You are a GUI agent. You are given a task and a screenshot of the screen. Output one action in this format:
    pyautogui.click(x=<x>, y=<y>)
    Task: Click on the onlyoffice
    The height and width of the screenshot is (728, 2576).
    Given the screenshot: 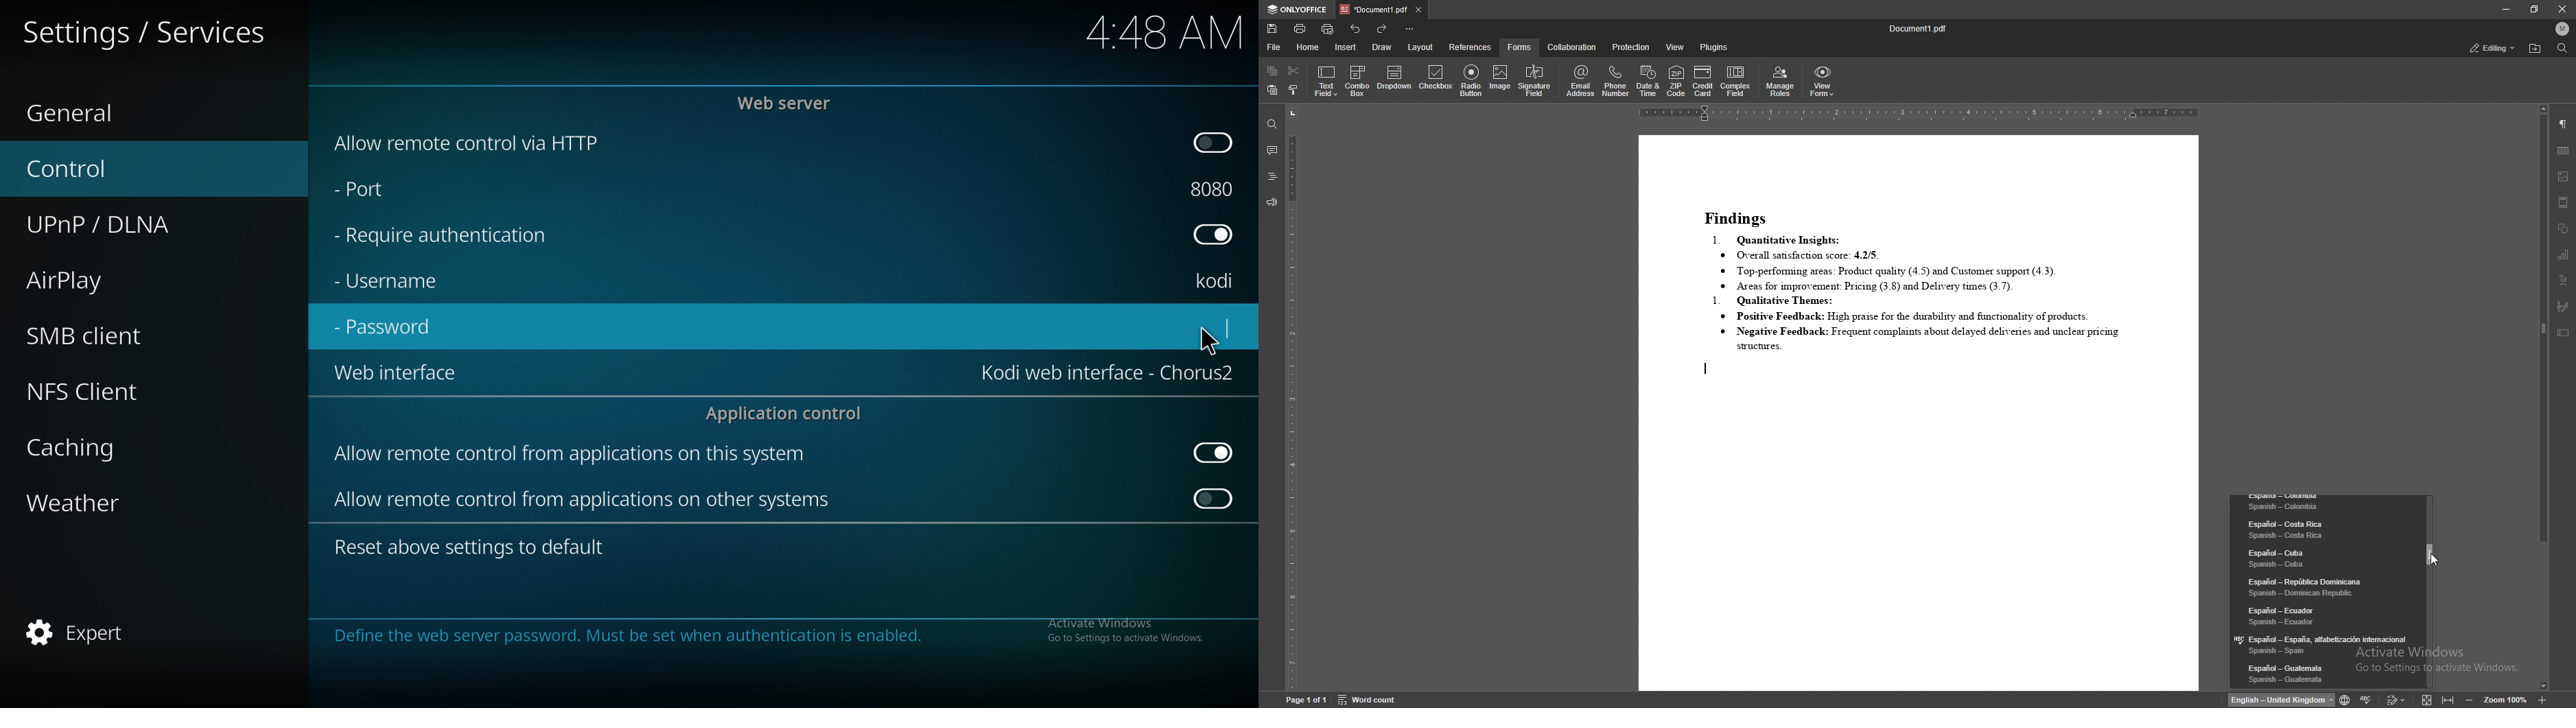 What is the action you would take?
    pyautogui.click(x=1298, y=10)
    